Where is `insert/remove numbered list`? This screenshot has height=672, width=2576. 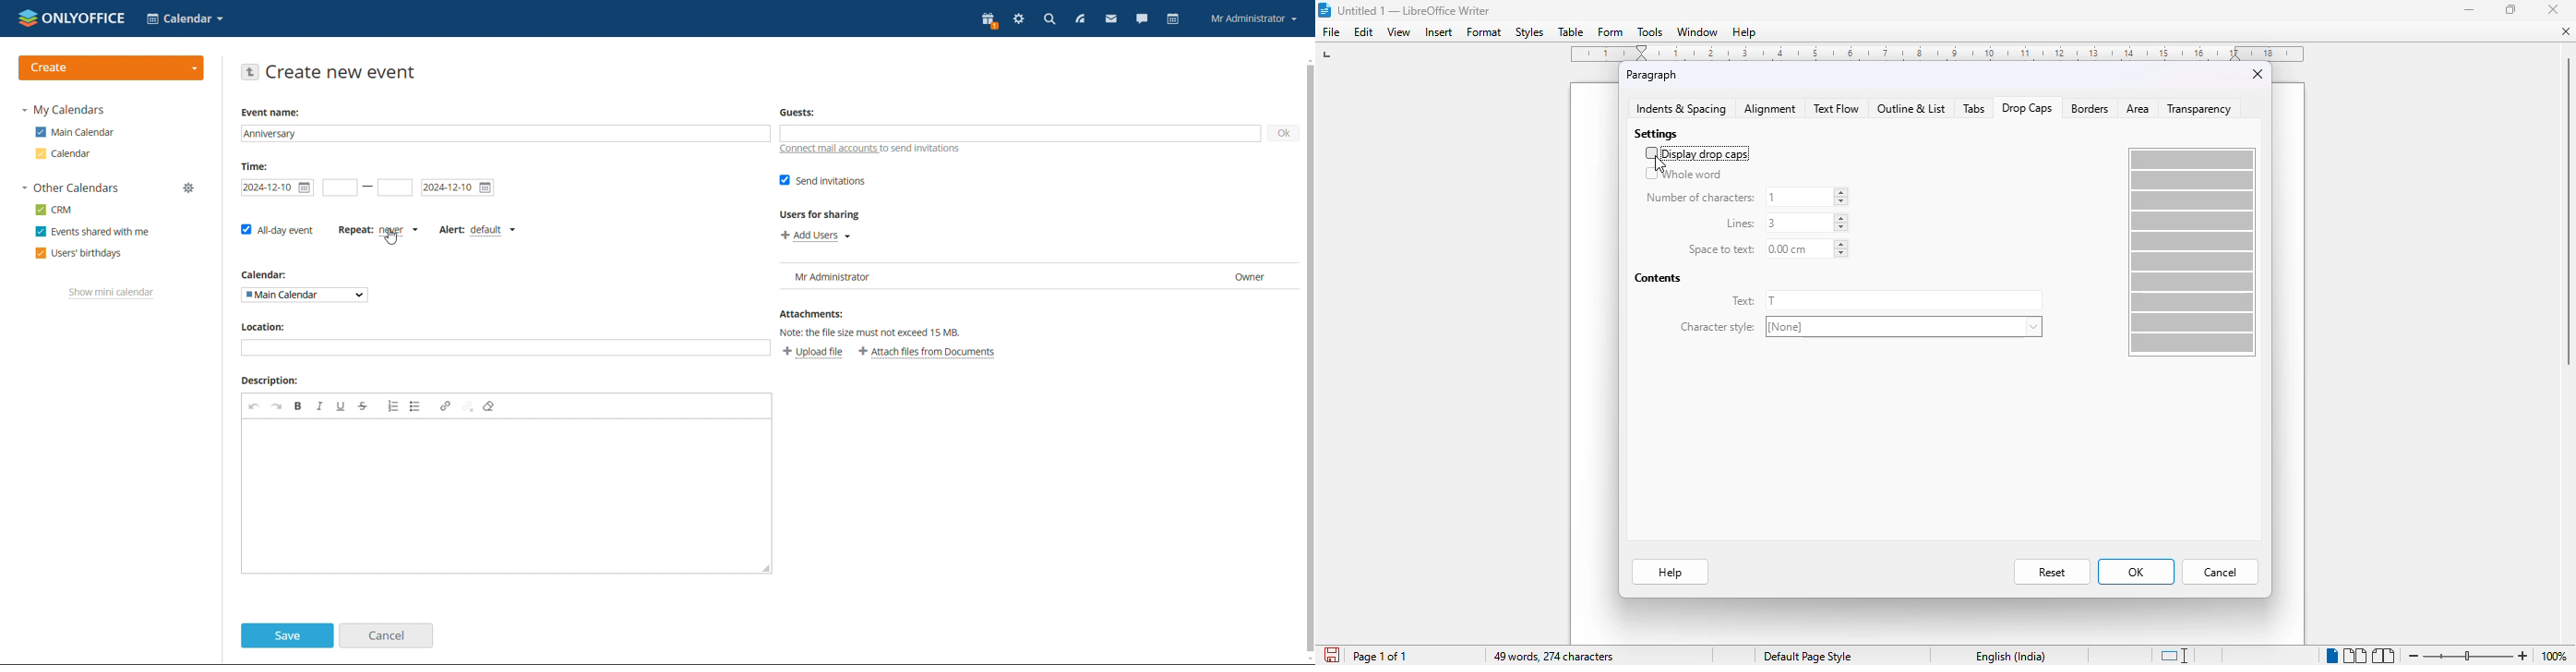 insert/remove numbered list is located at coordinates (394, 406).